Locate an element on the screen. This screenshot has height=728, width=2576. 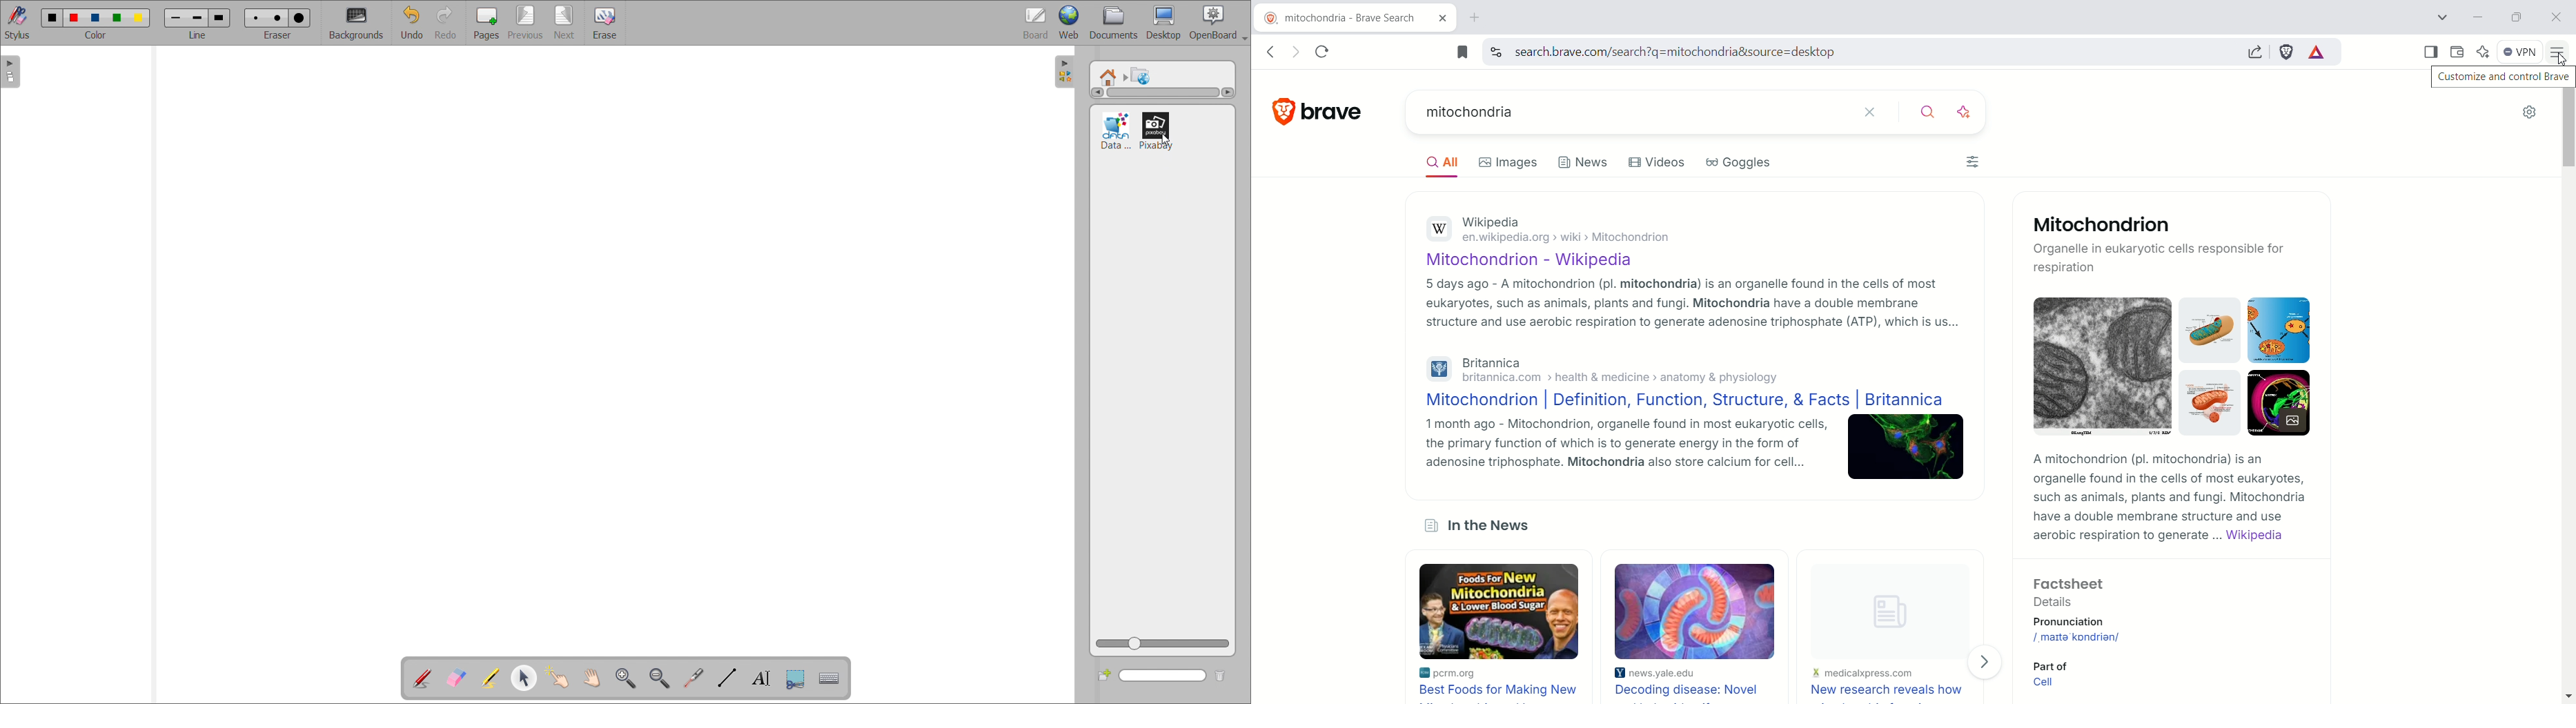
desktop view is located at coordinates (1165, 23).